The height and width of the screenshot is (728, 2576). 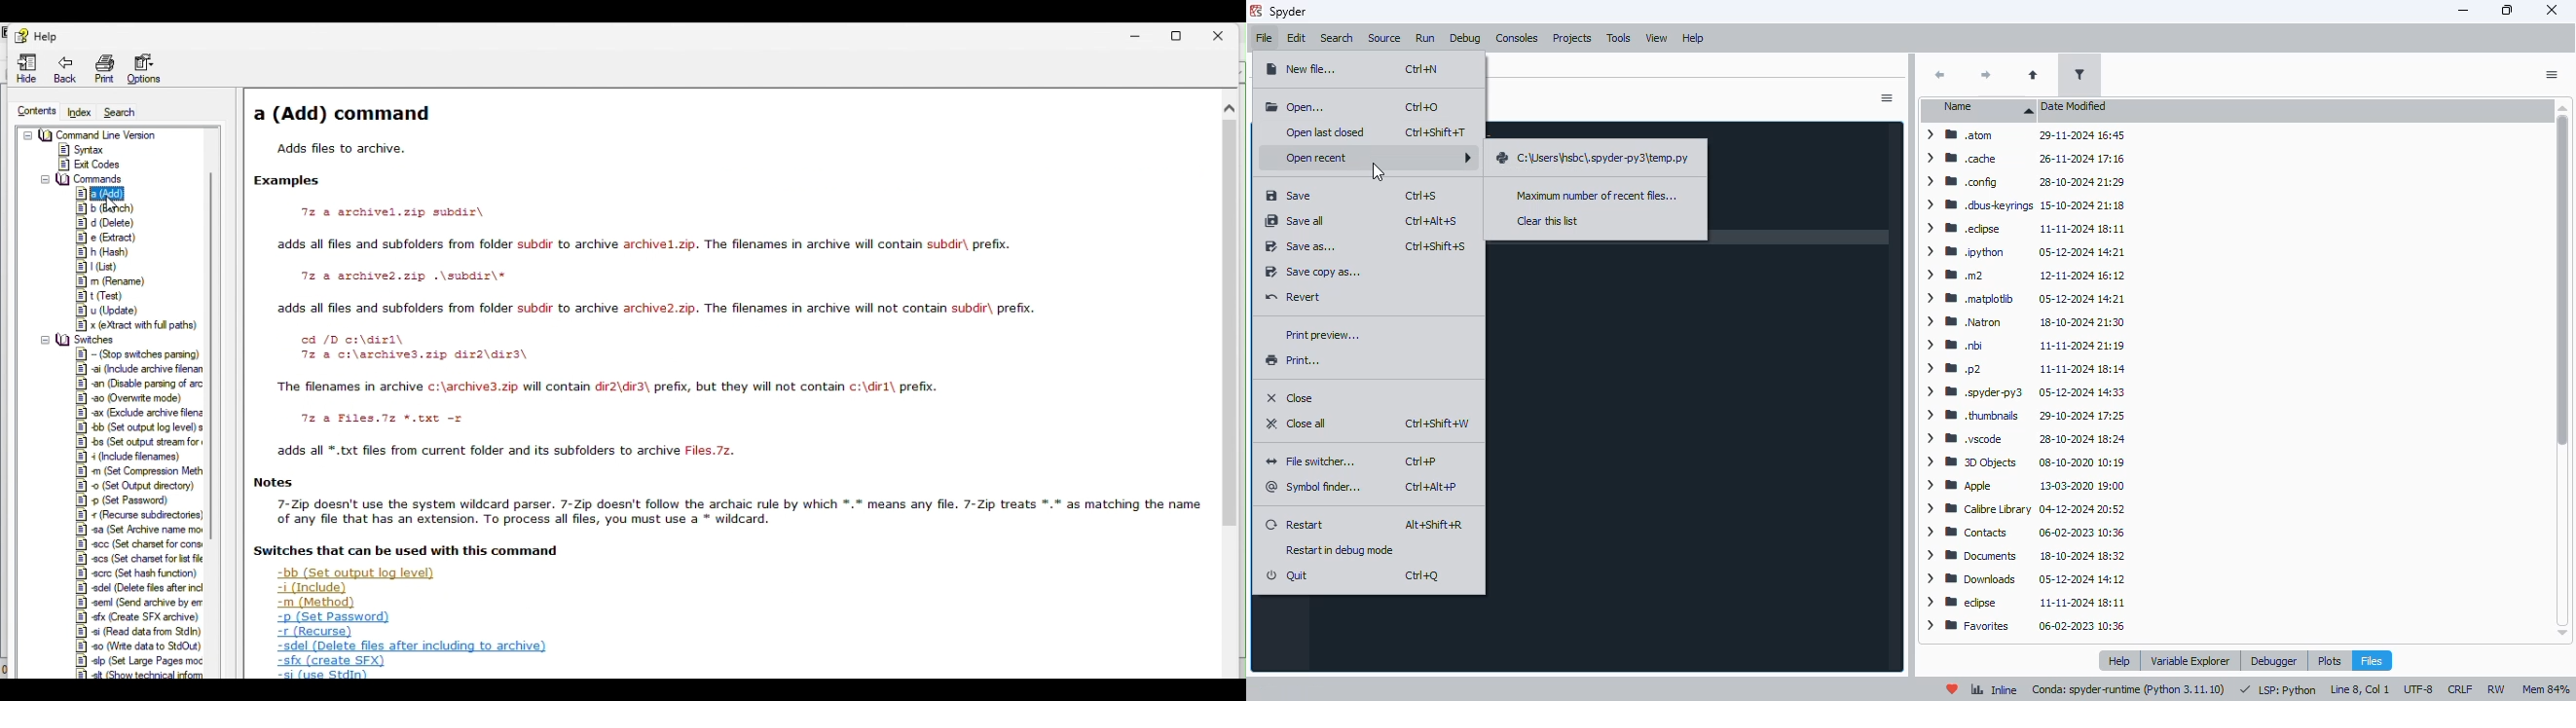 What do you see at coordinates (140, 398) in the screenshot?
I see `-ao` at bounding box center [140, 398].